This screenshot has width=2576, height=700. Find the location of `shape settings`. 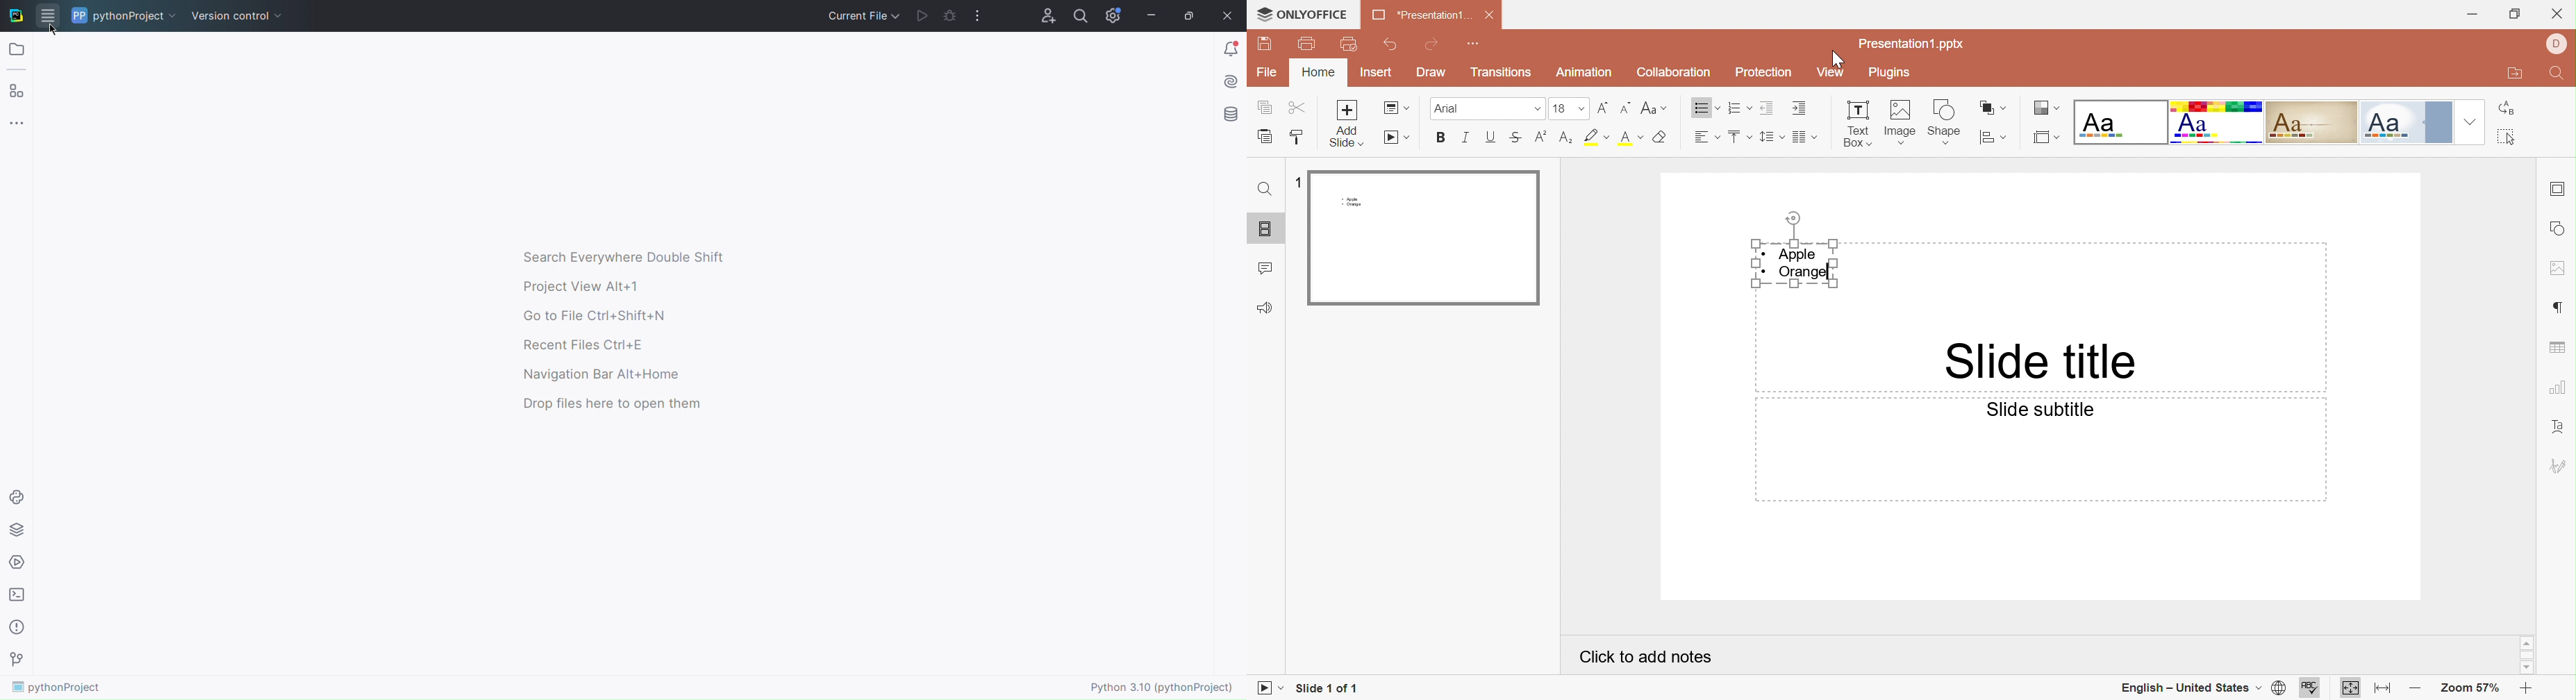

shape settings is located at coordinates (2558, 227).